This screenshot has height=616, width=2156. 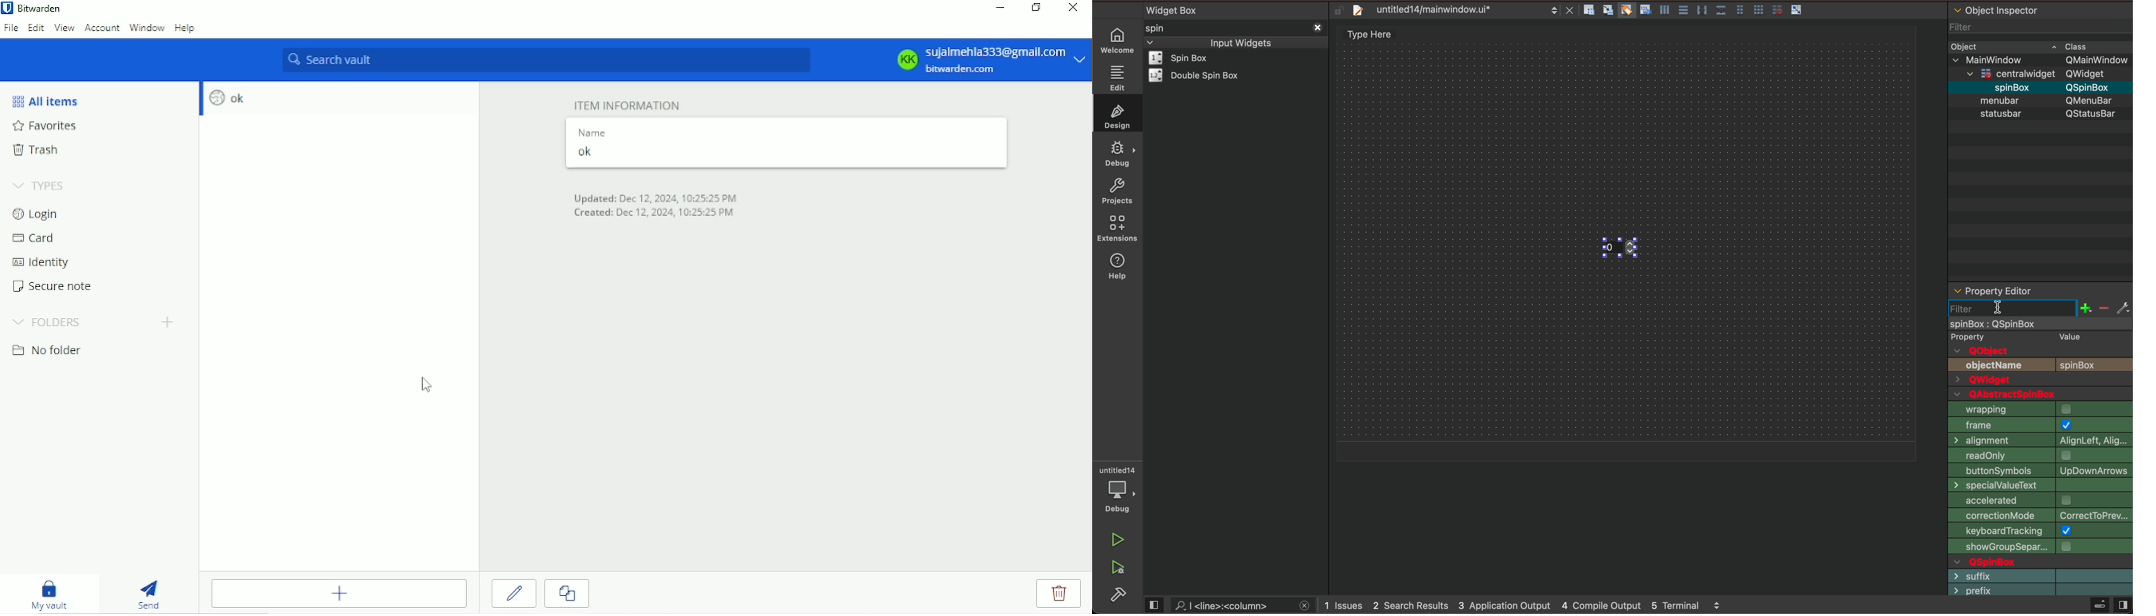 What do you see at coordinates (147, 27) in the screenshot?
I see `Window` at bounding box center [147, 27].